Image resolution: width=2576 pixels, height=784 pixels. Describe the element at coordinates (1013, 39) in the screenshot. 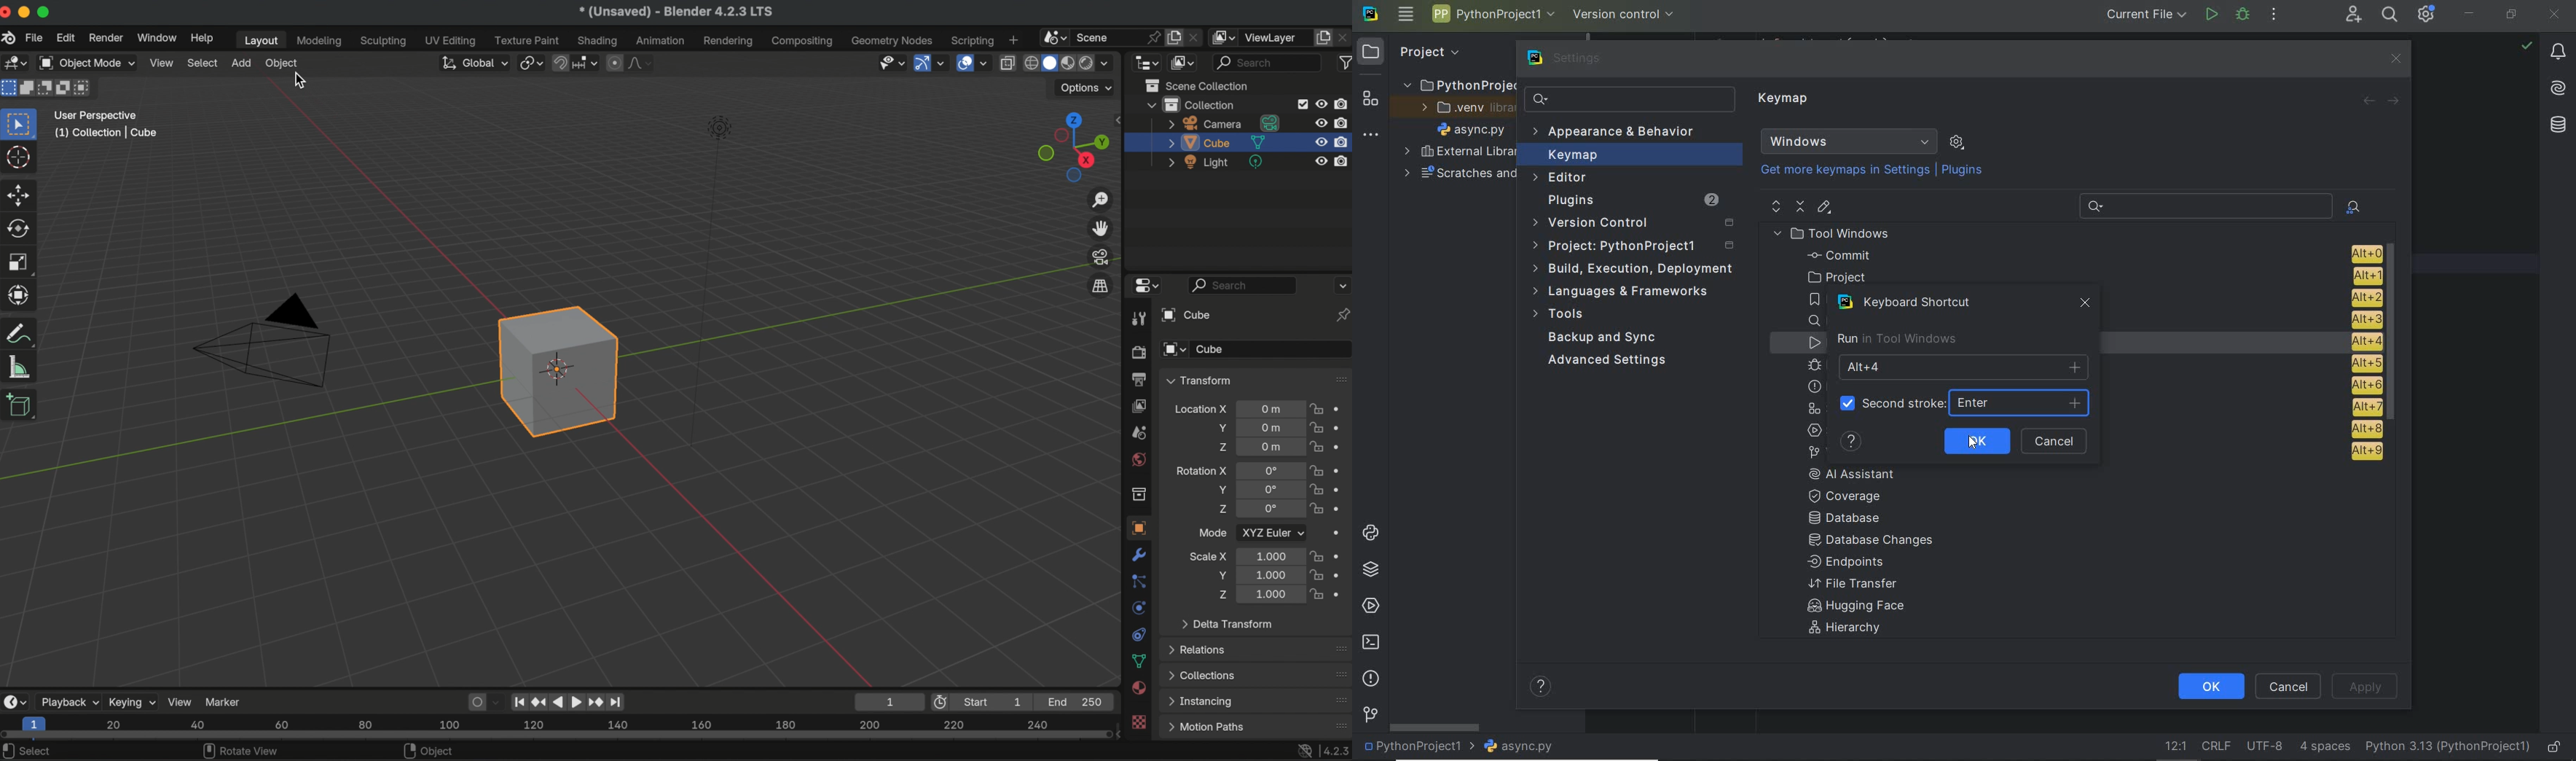

I see `add workspace` at that location.